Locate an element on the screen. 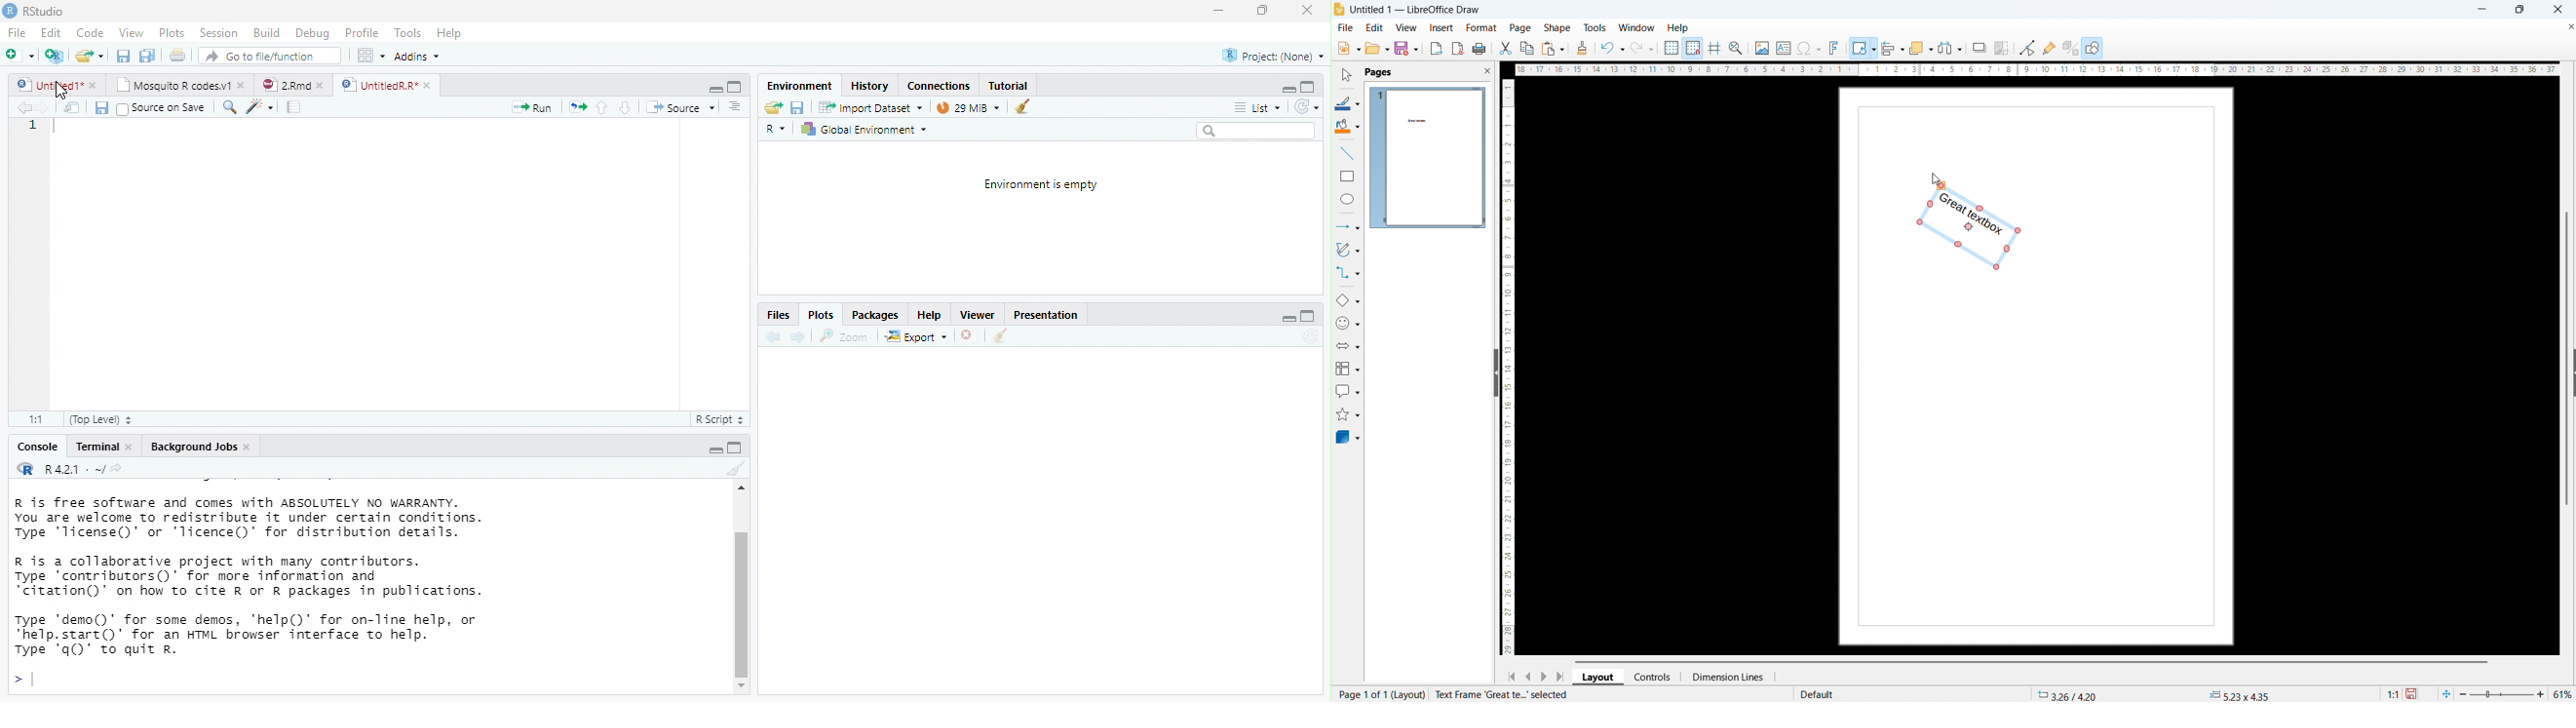  wrokspace pan is located at coordinates (369, 56).